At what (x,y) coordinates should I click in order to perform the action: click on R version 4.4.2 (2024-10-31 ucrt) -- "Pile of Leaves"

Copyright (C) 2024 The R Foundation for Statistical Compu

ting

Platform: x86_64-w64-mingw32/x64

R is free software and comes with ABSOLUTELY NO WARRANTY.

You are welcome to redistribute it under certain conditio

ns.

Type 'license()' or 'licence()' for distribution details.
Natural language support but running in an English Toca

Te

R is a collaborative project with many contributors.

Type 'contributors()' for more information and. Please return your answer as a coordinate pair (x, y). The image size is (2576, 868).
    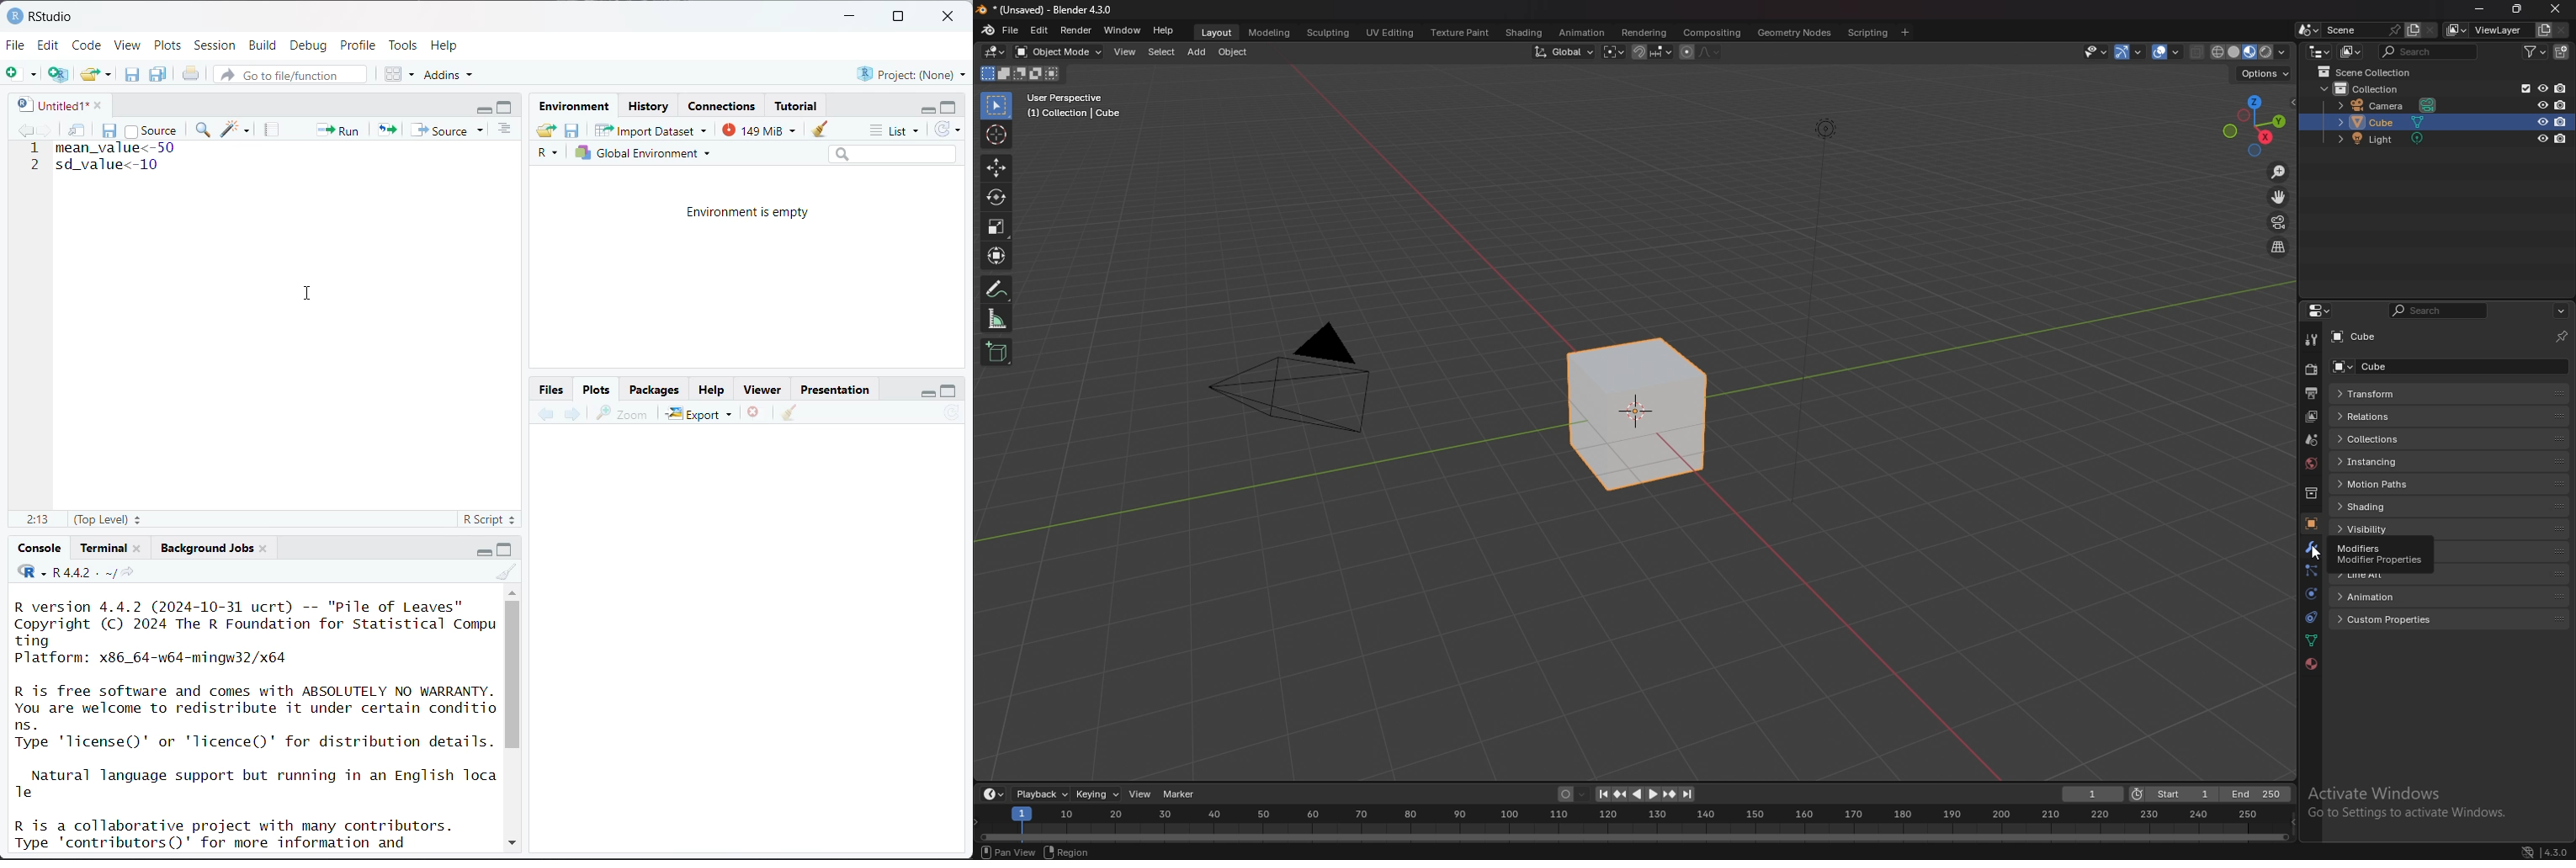
    Looking at the image, I should click on (257, 723).